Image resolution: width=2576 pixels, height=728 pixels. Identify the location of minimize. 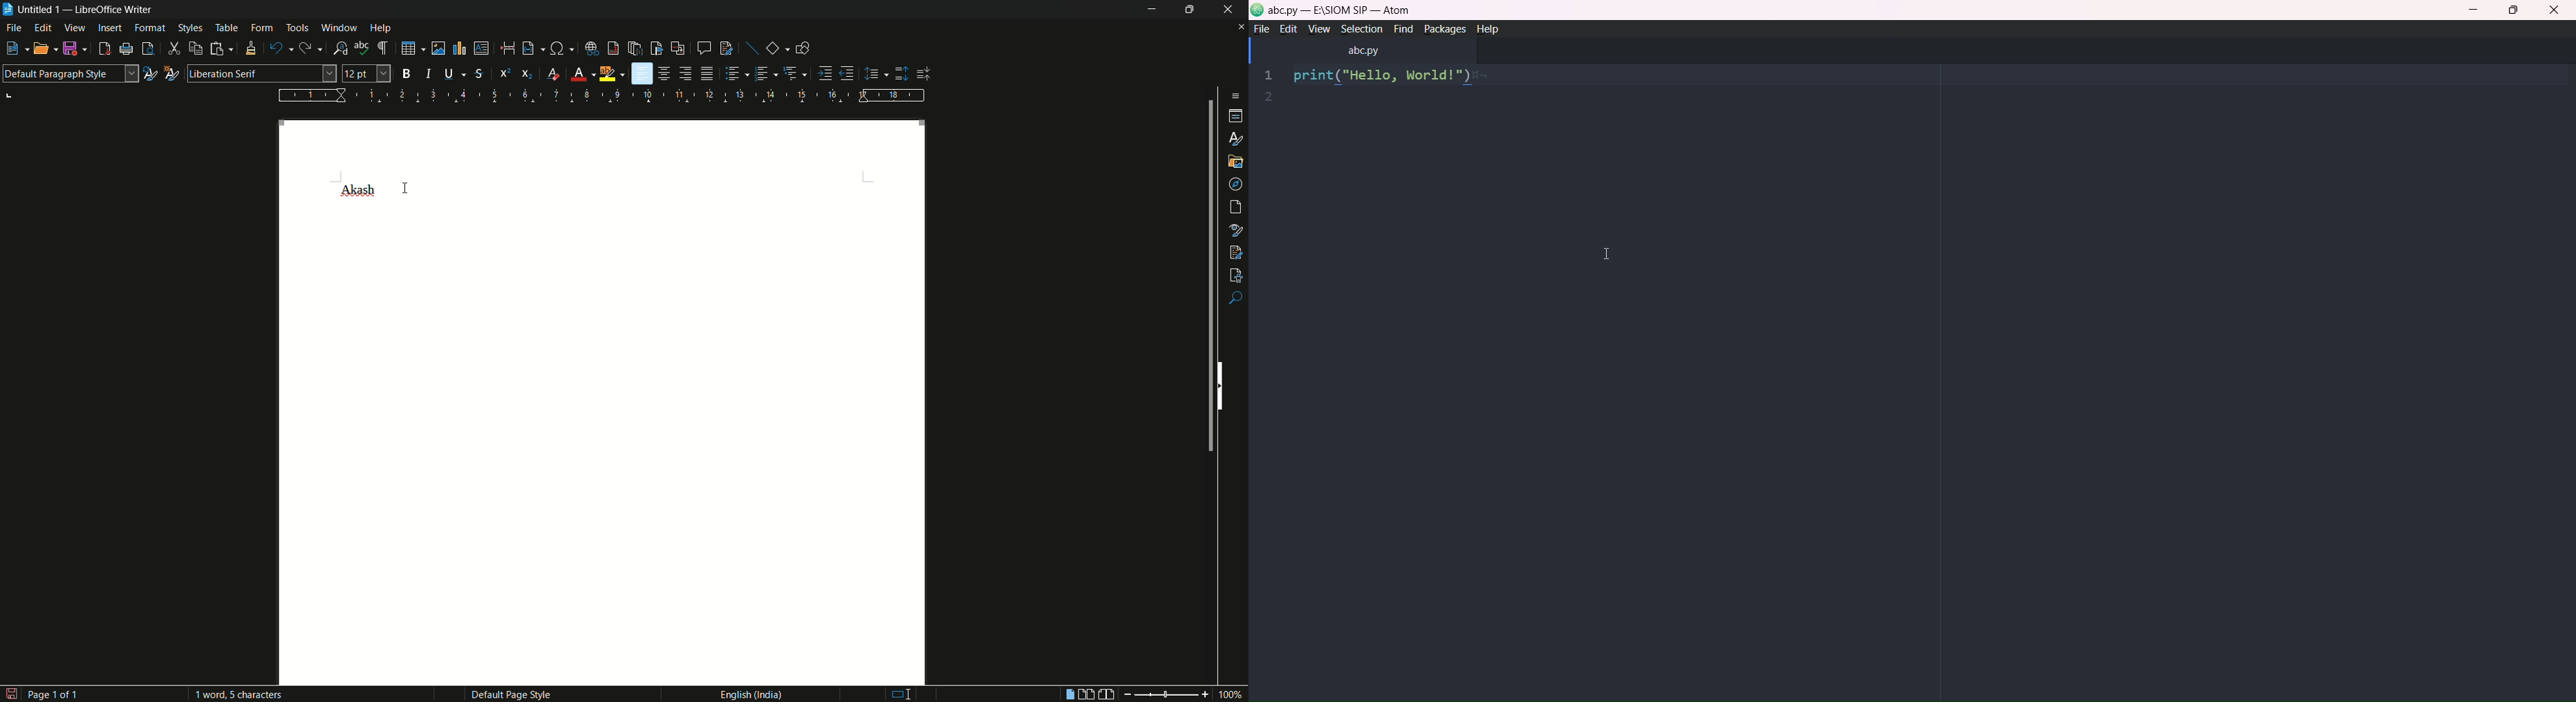
(2471, 8).